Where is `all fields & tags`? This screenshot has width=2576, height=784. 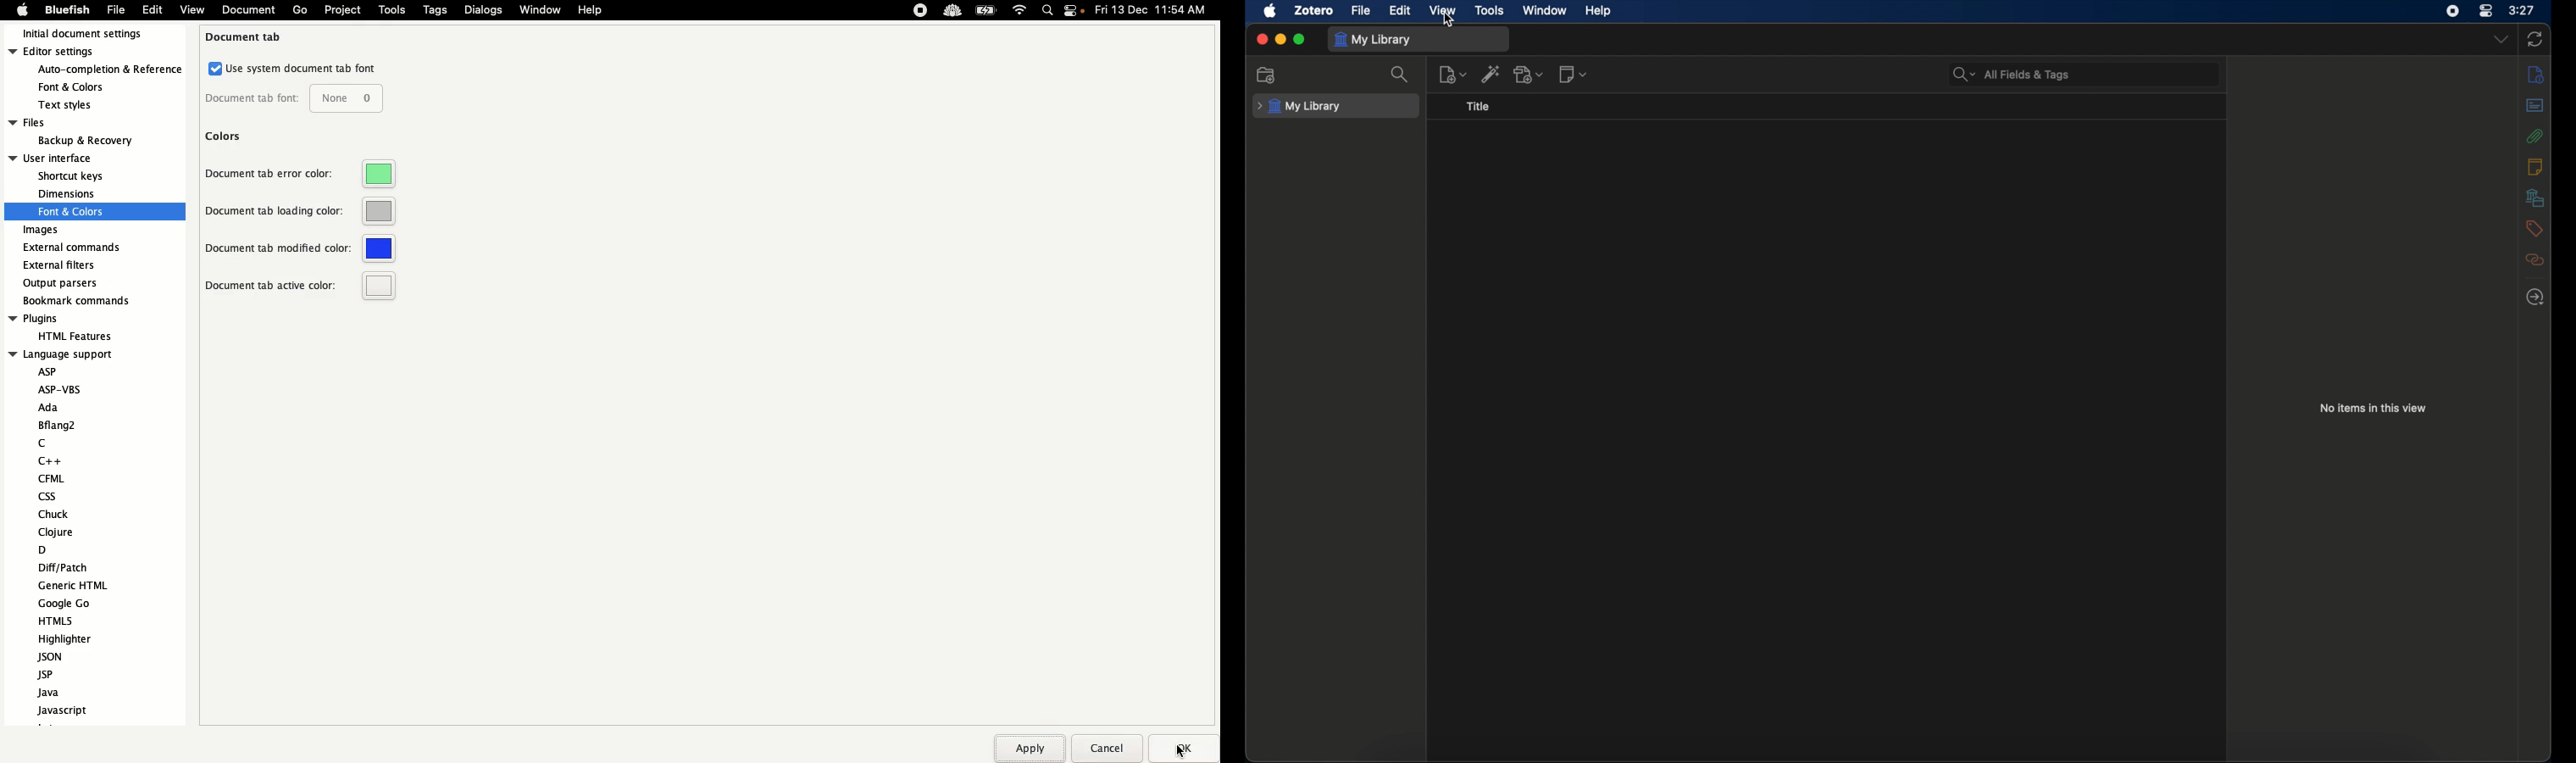
all fields & tags is located at coordinates (2012, 74).